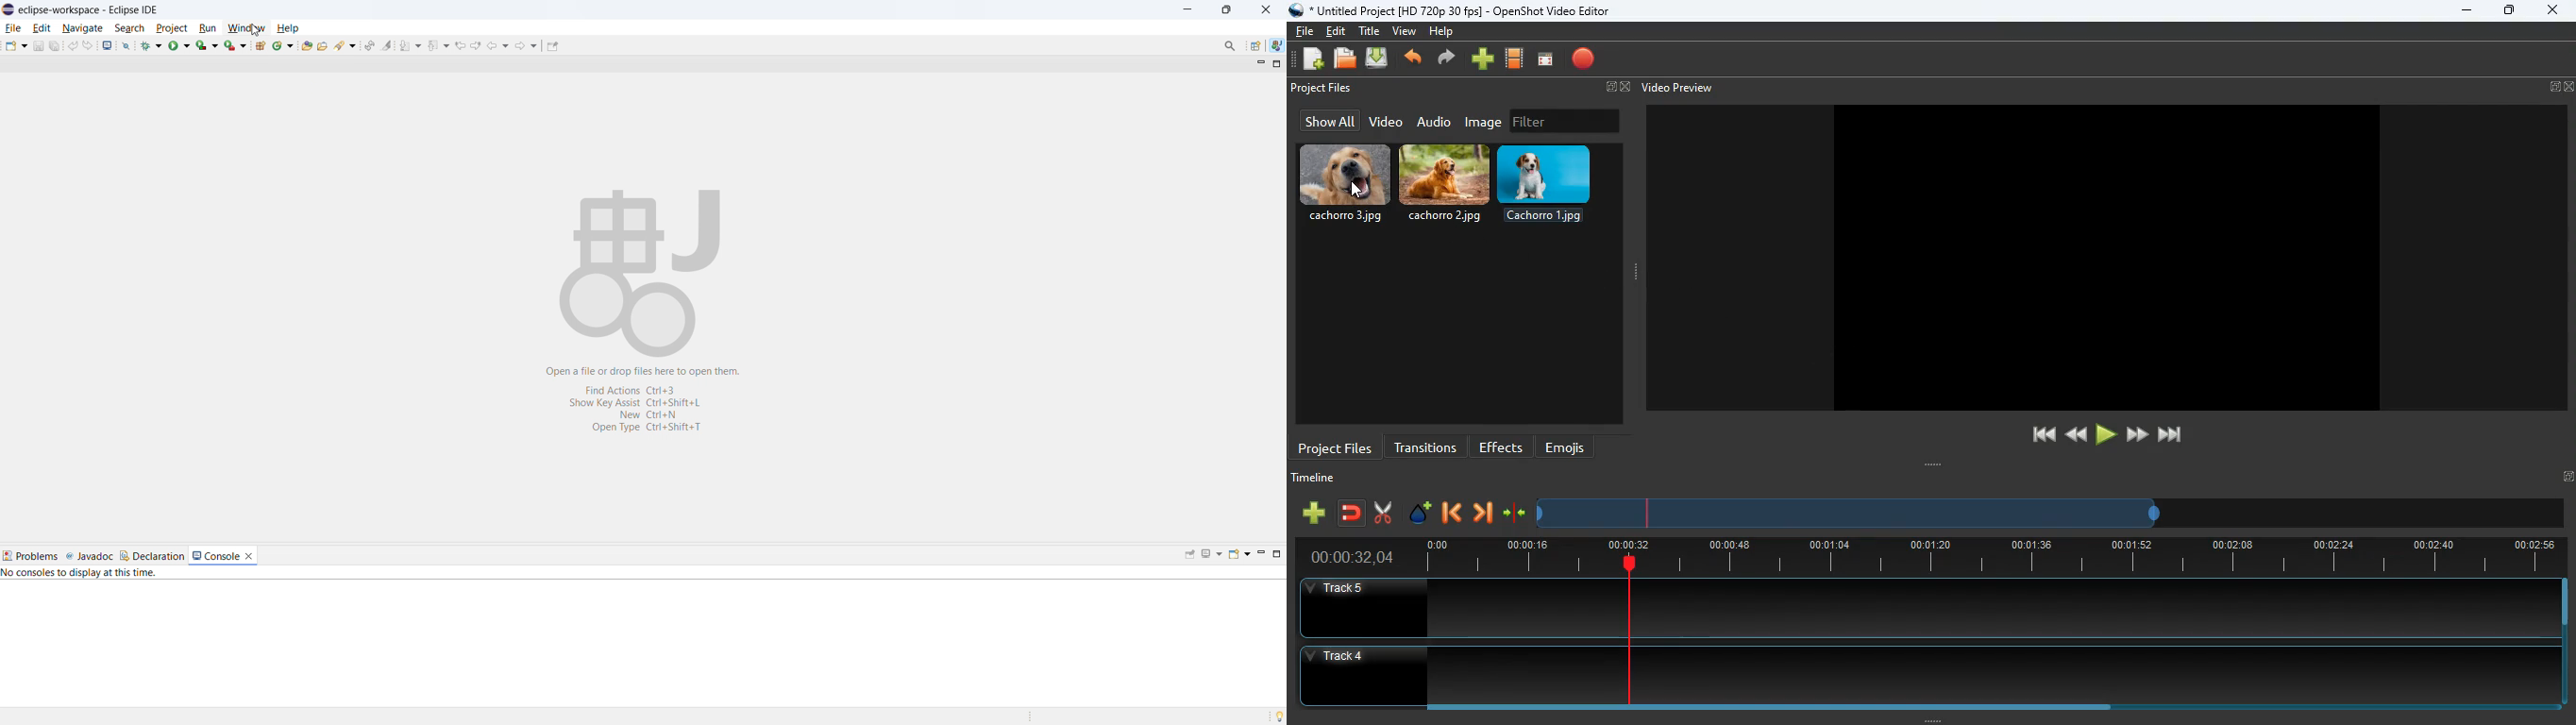 The image size is (2576, 728). What do you see at coordinates (1372, 30) in the screenshot?
I see `title` at bounding box center [1372, 30].